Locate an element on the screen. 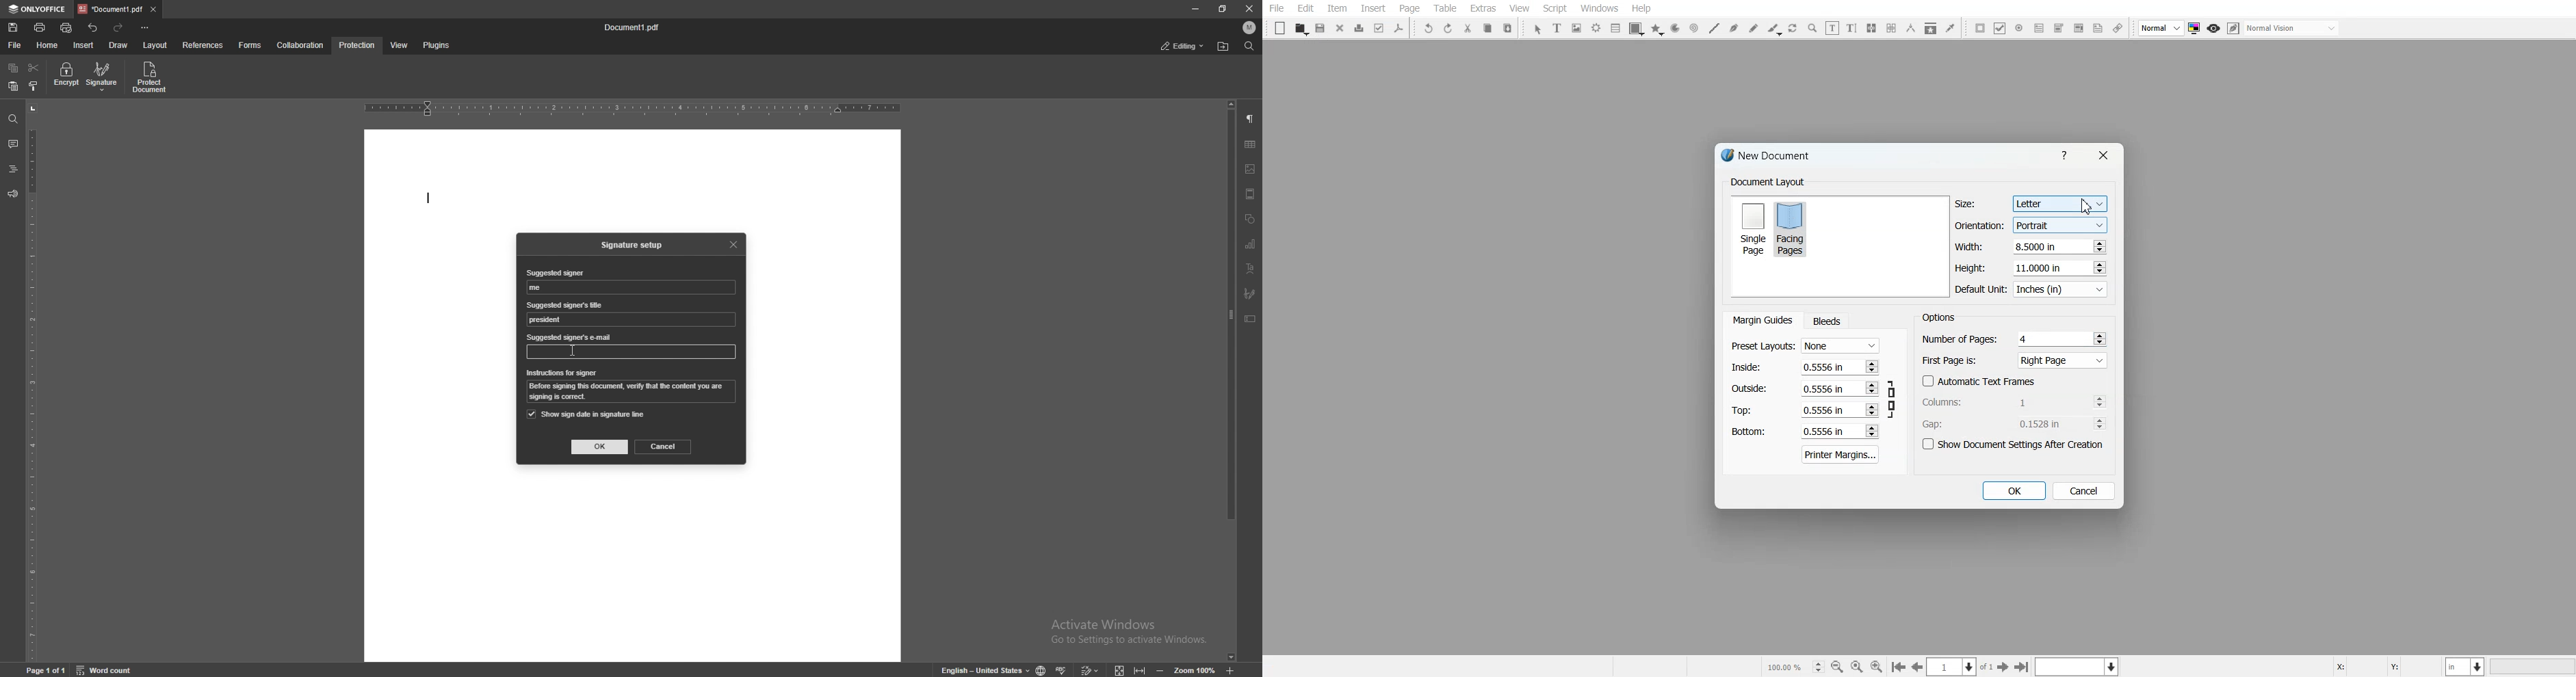  suggested signer's email is located at coordinates (570, 338).